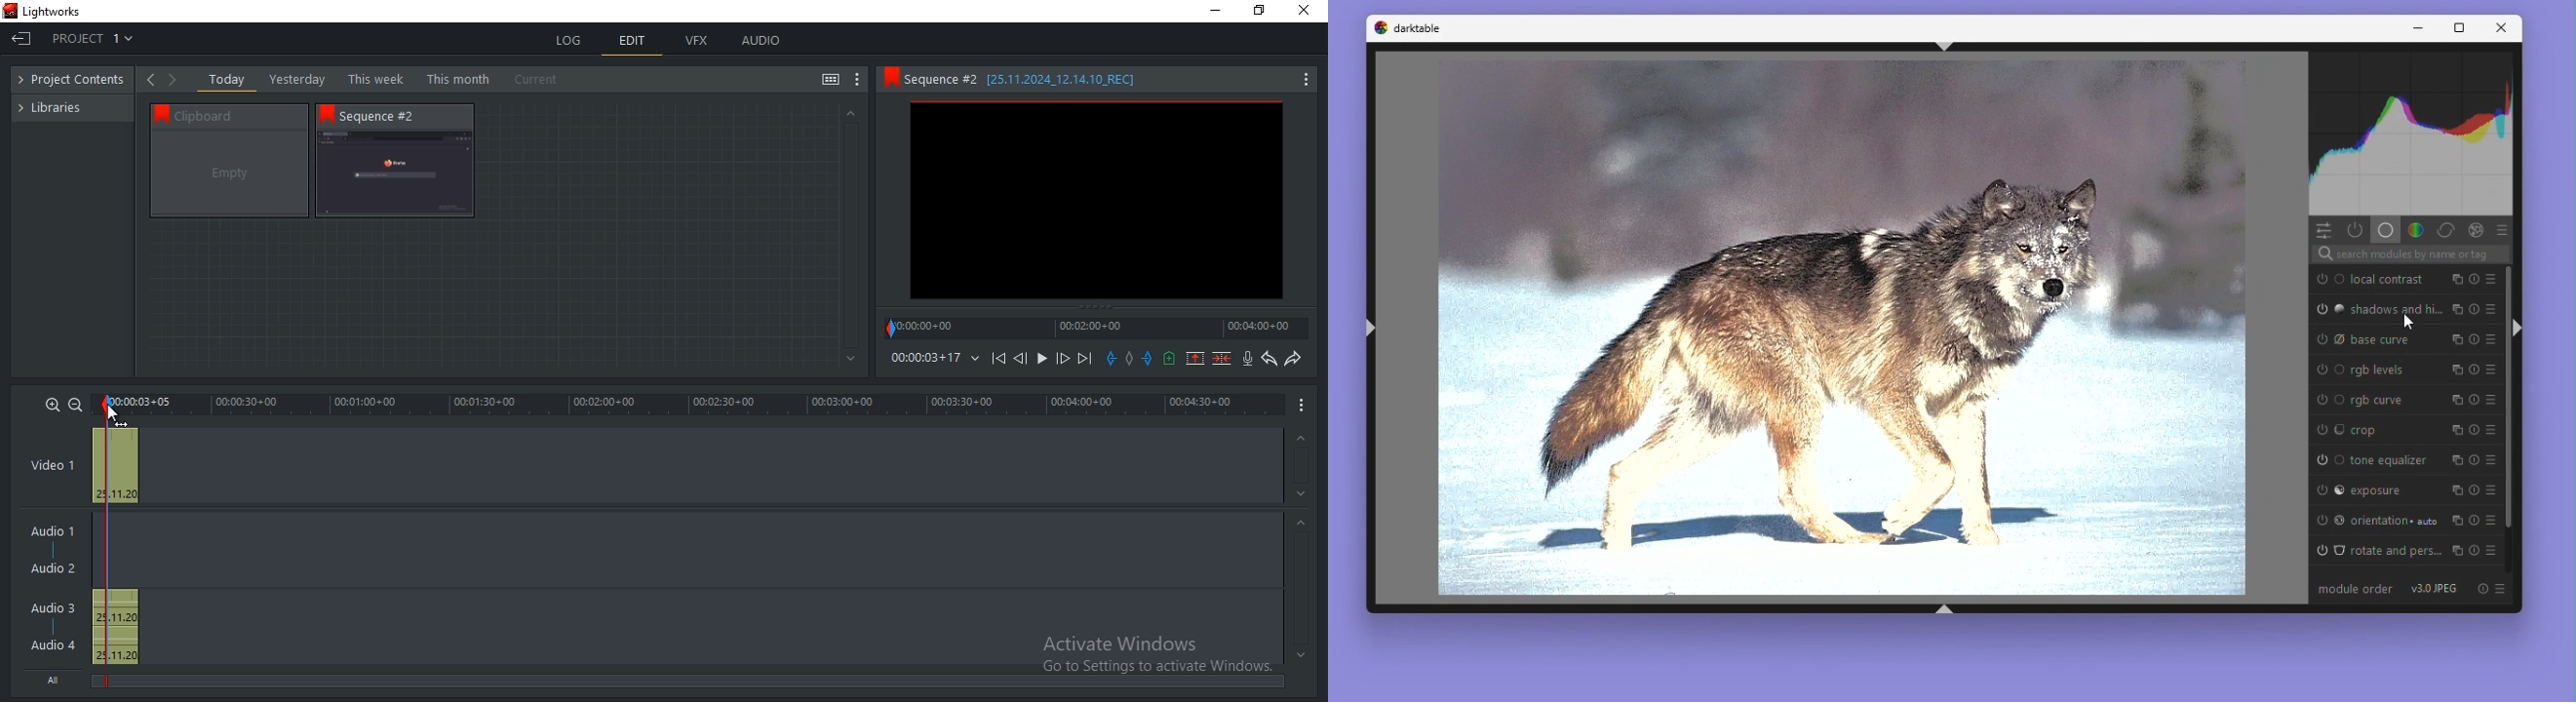 The image size is (2576, 728). Describe the element at coordinates (1084, 359) in the screenshot. I see `Move forward` at that location.